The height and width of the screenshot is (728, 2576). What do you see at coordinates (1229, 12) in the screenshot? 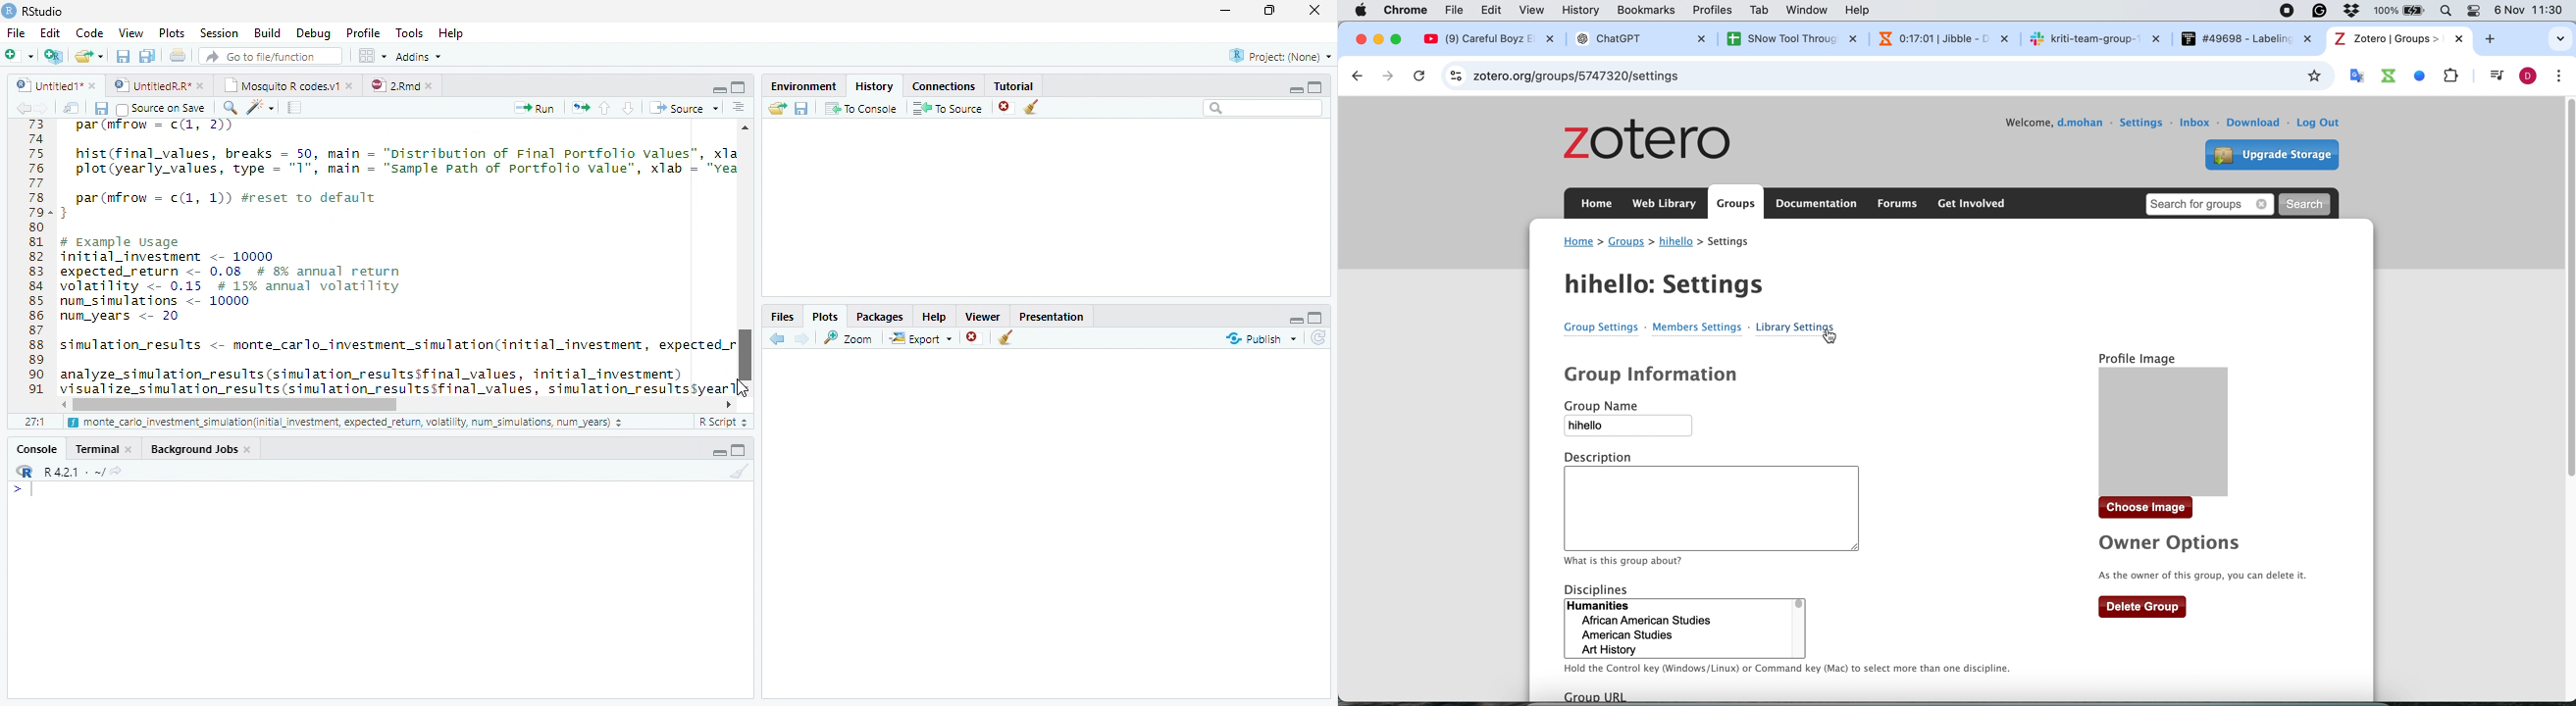
I see `Minimize` at bounding box center [1229, 12].